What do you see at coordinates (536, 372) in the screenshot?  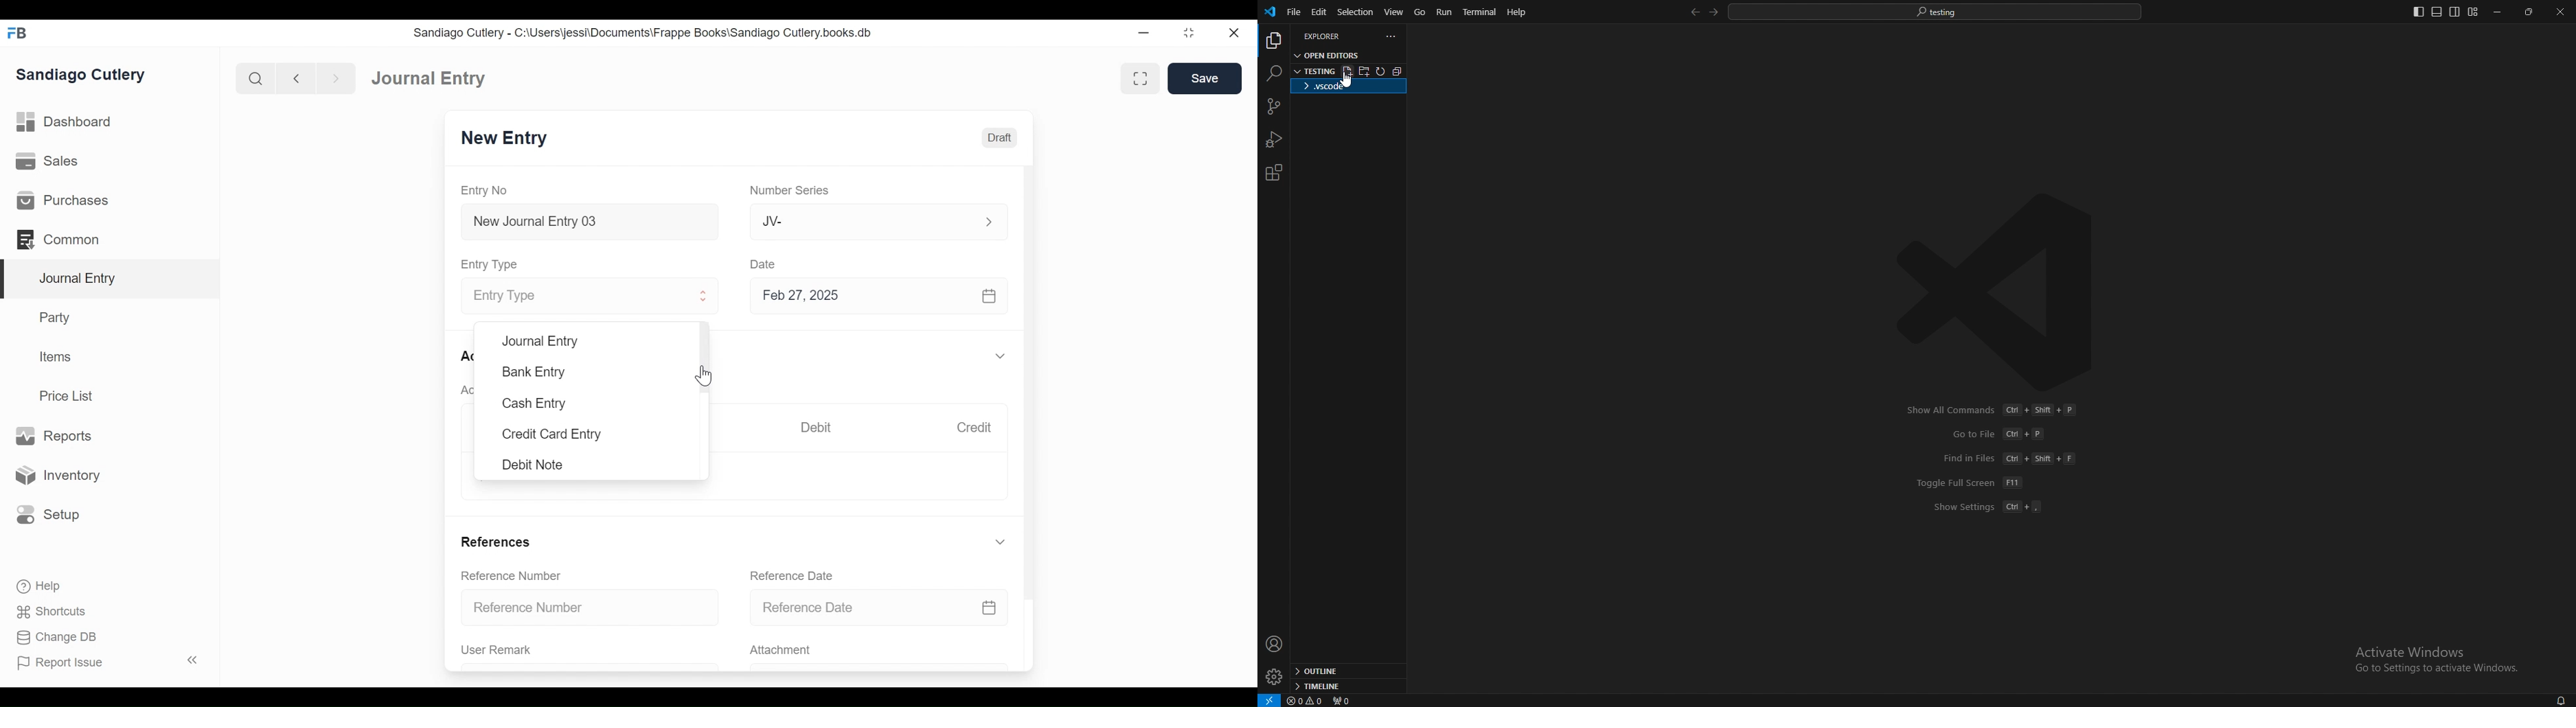 I see `Bank Entry` at bounding box center [536, 372].